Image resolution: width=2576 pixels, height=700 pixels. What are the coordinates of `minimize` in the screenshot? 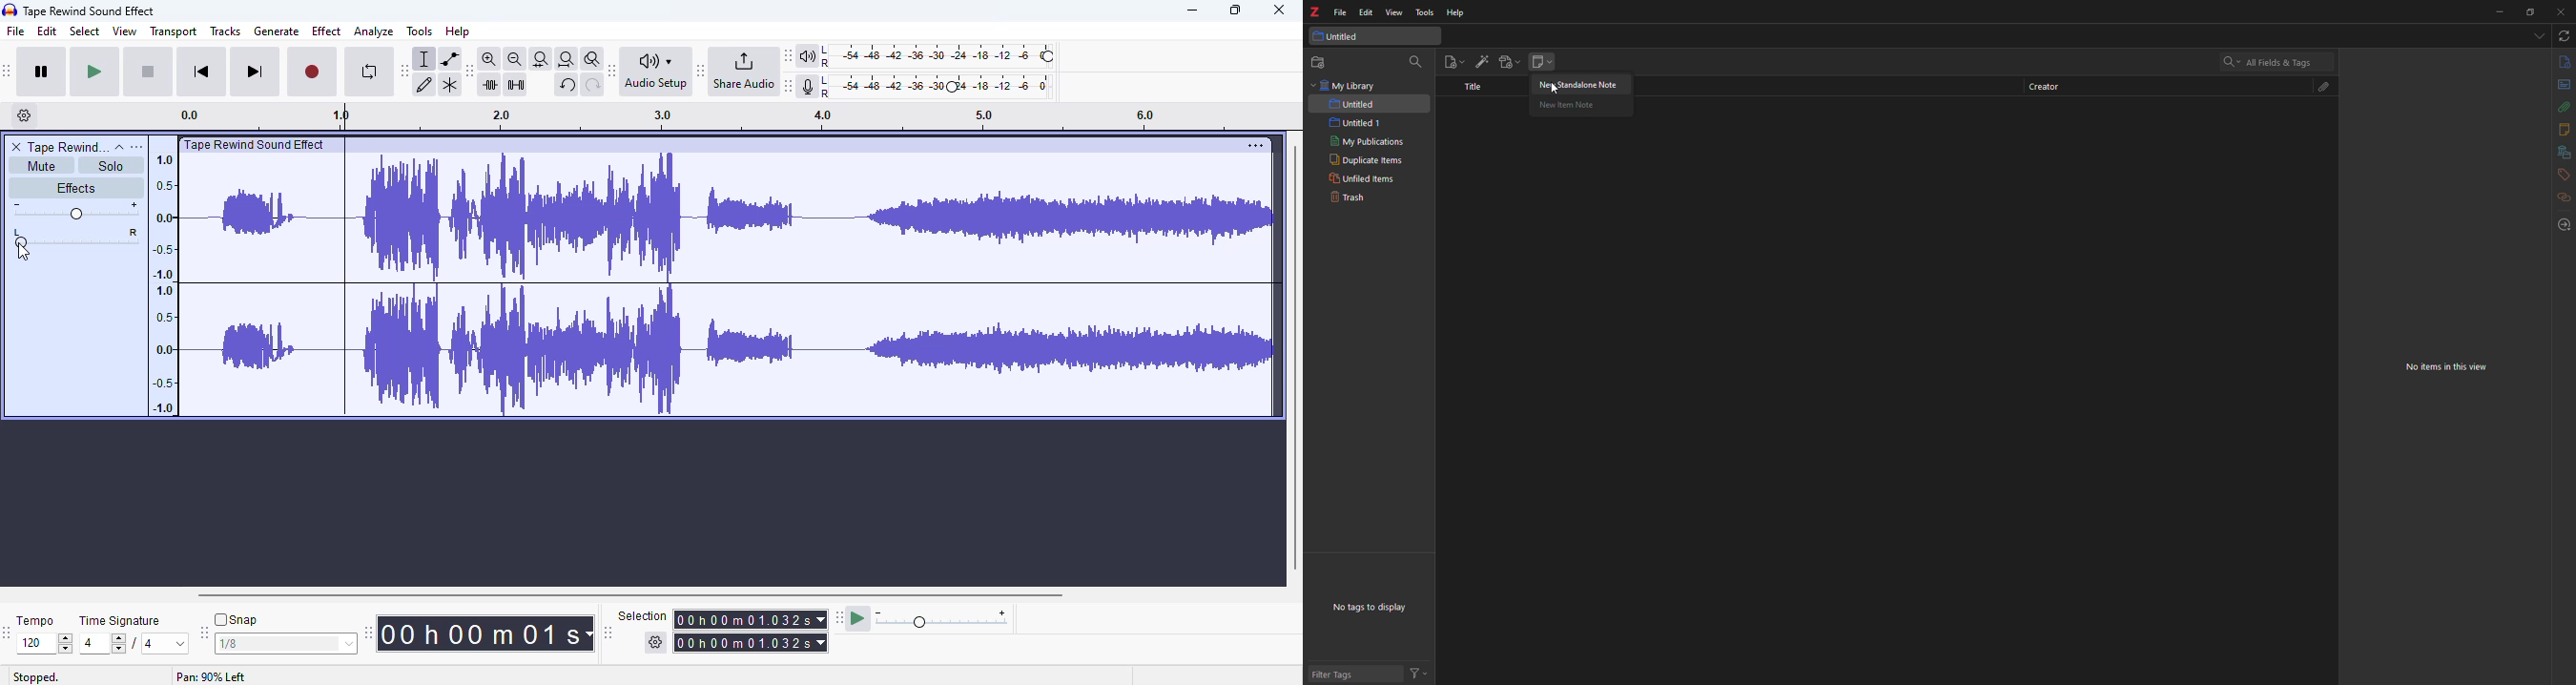 It's located at (2495, 13).